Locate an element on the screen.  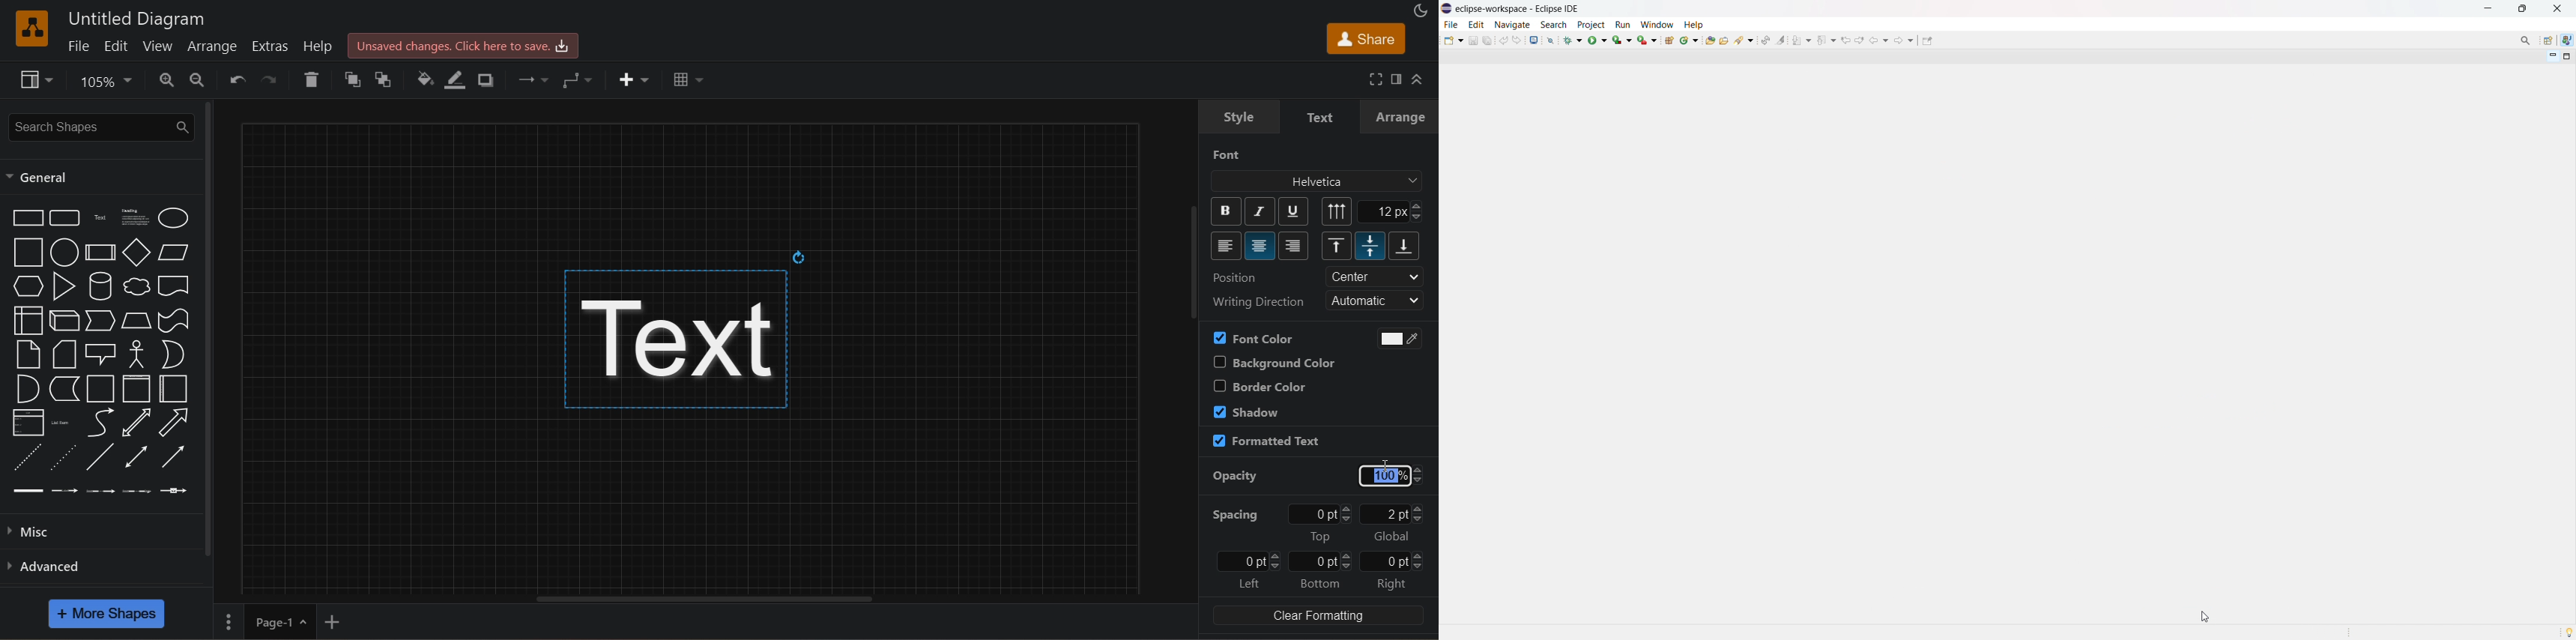
note is located at coordinates (28, 354).